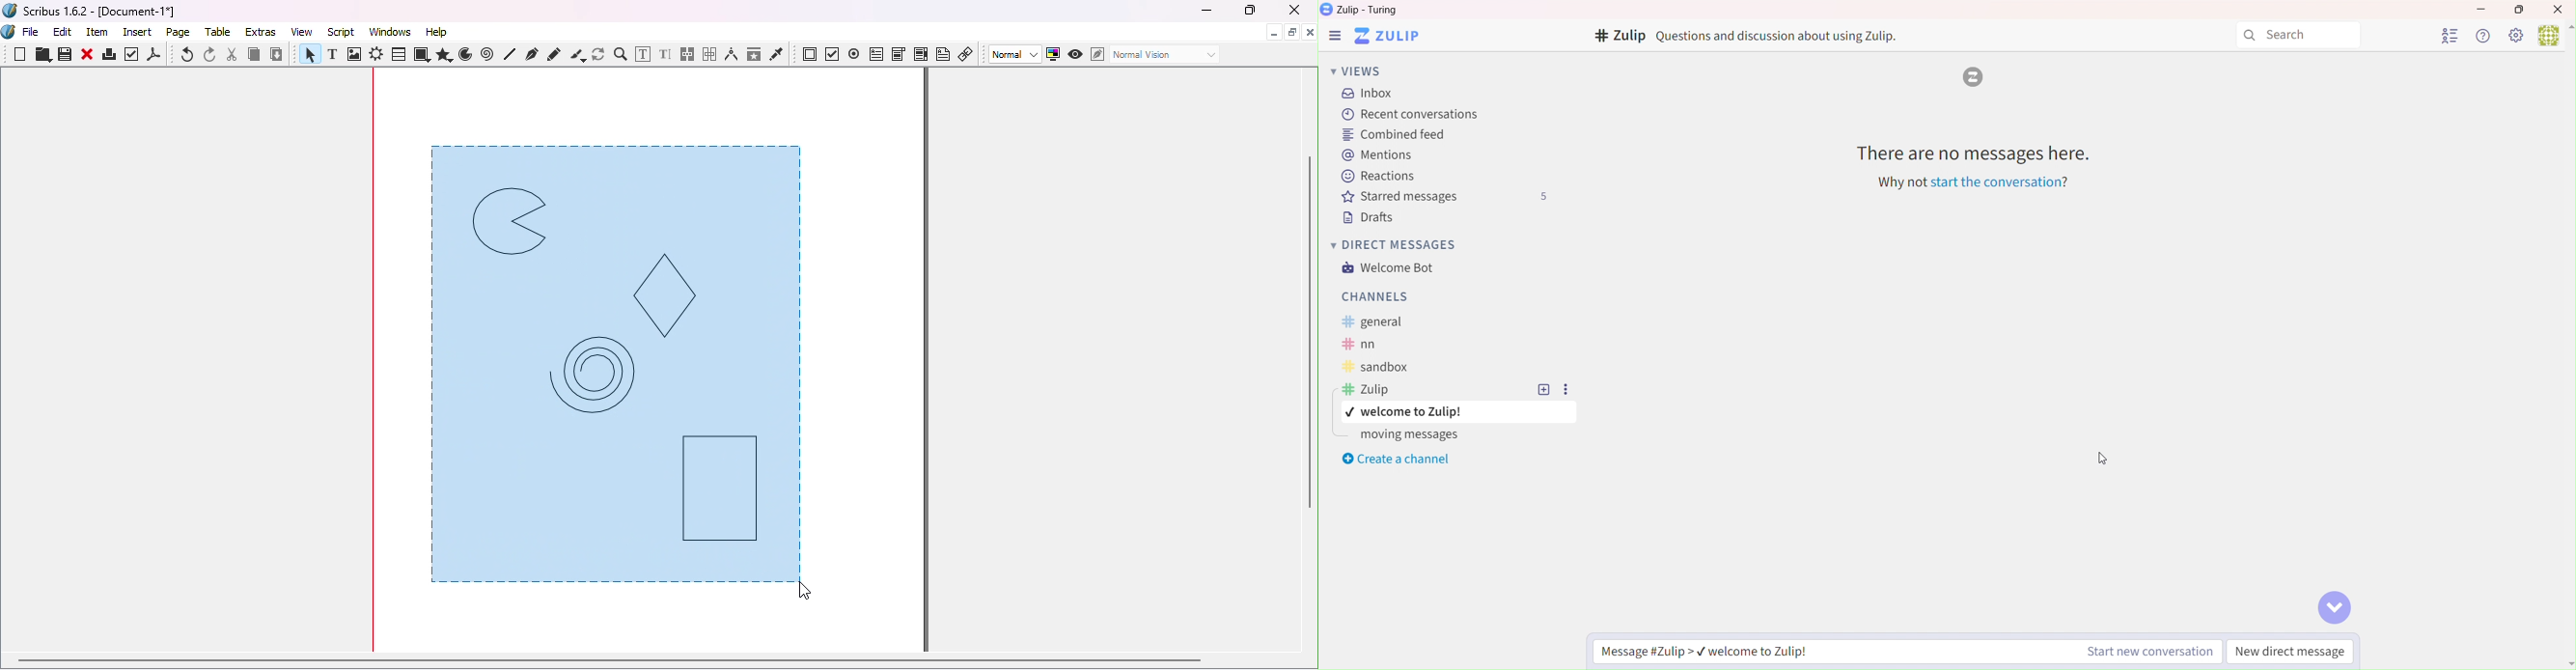 The image size is (2576, 672). I want to click on Drafts, so click(1361, 217).